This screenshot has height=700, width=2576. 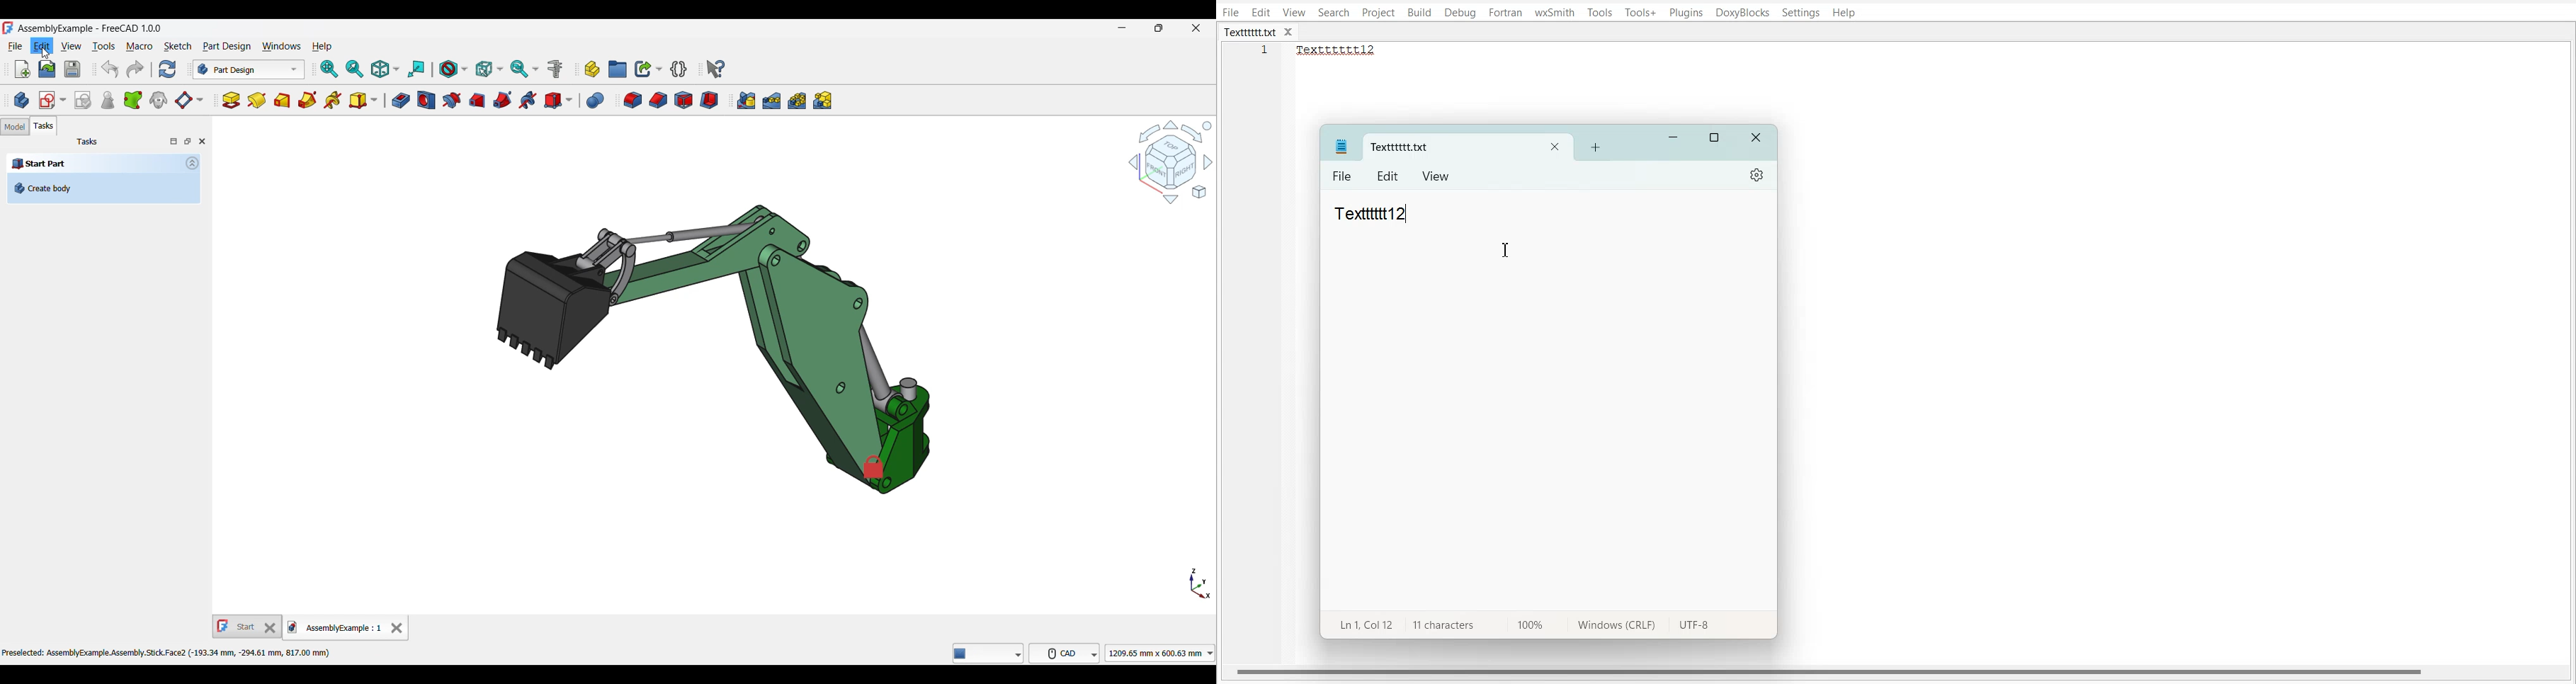 What do you see at coordinates (158, 99) in the screenshot?
I see `Create a clone` at bounding box center [158, 99].